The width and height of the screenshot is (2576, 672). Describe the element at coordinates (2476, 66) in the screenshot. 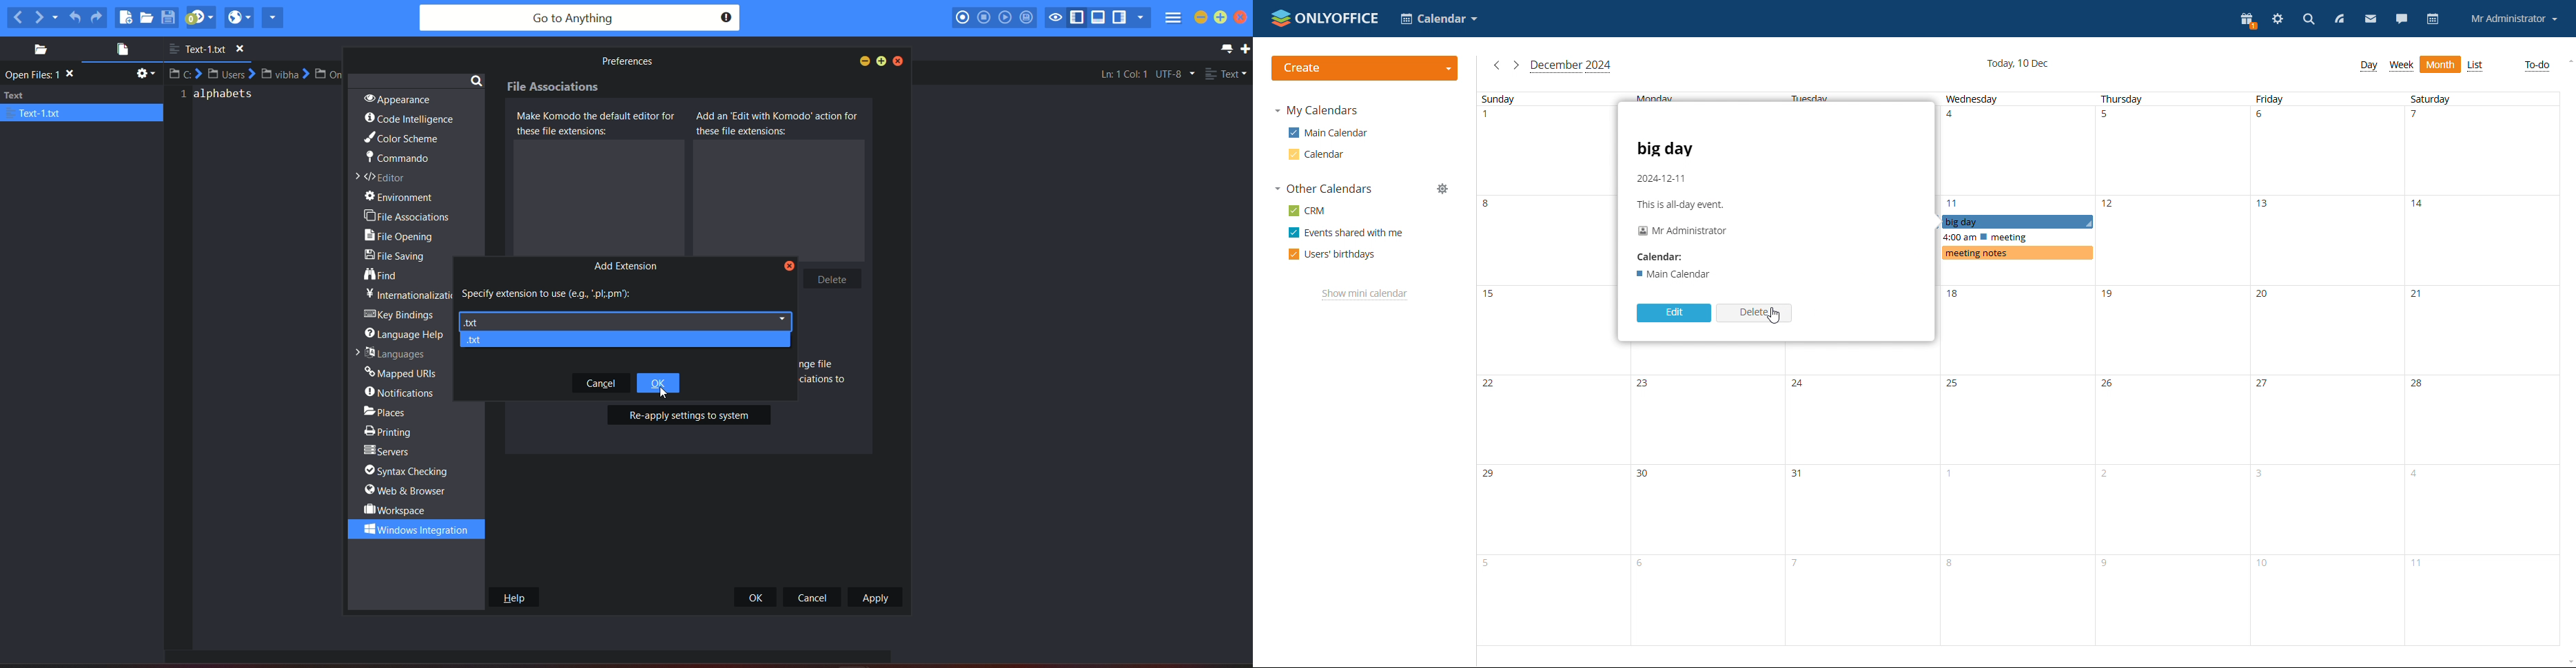

I see `list view` at that location.